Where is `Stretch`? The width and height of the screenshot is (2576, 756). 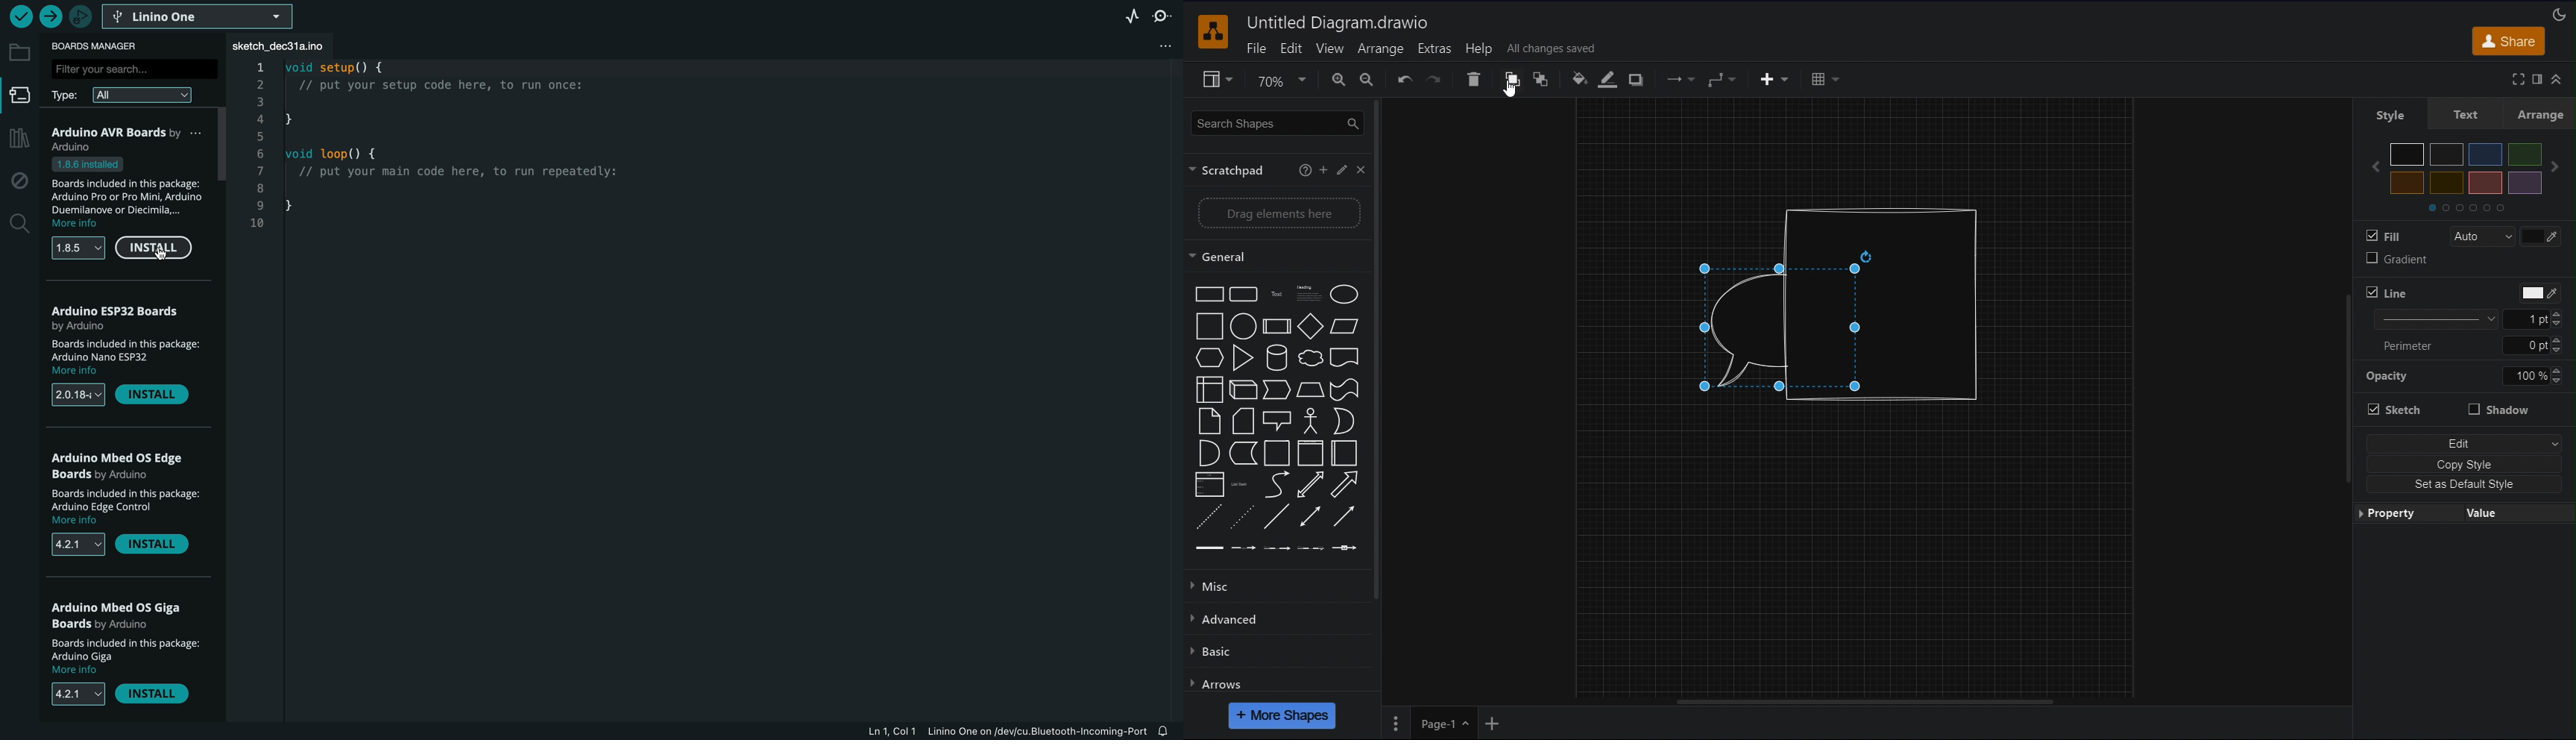
Stretch is located at coordinates (2393, 410).